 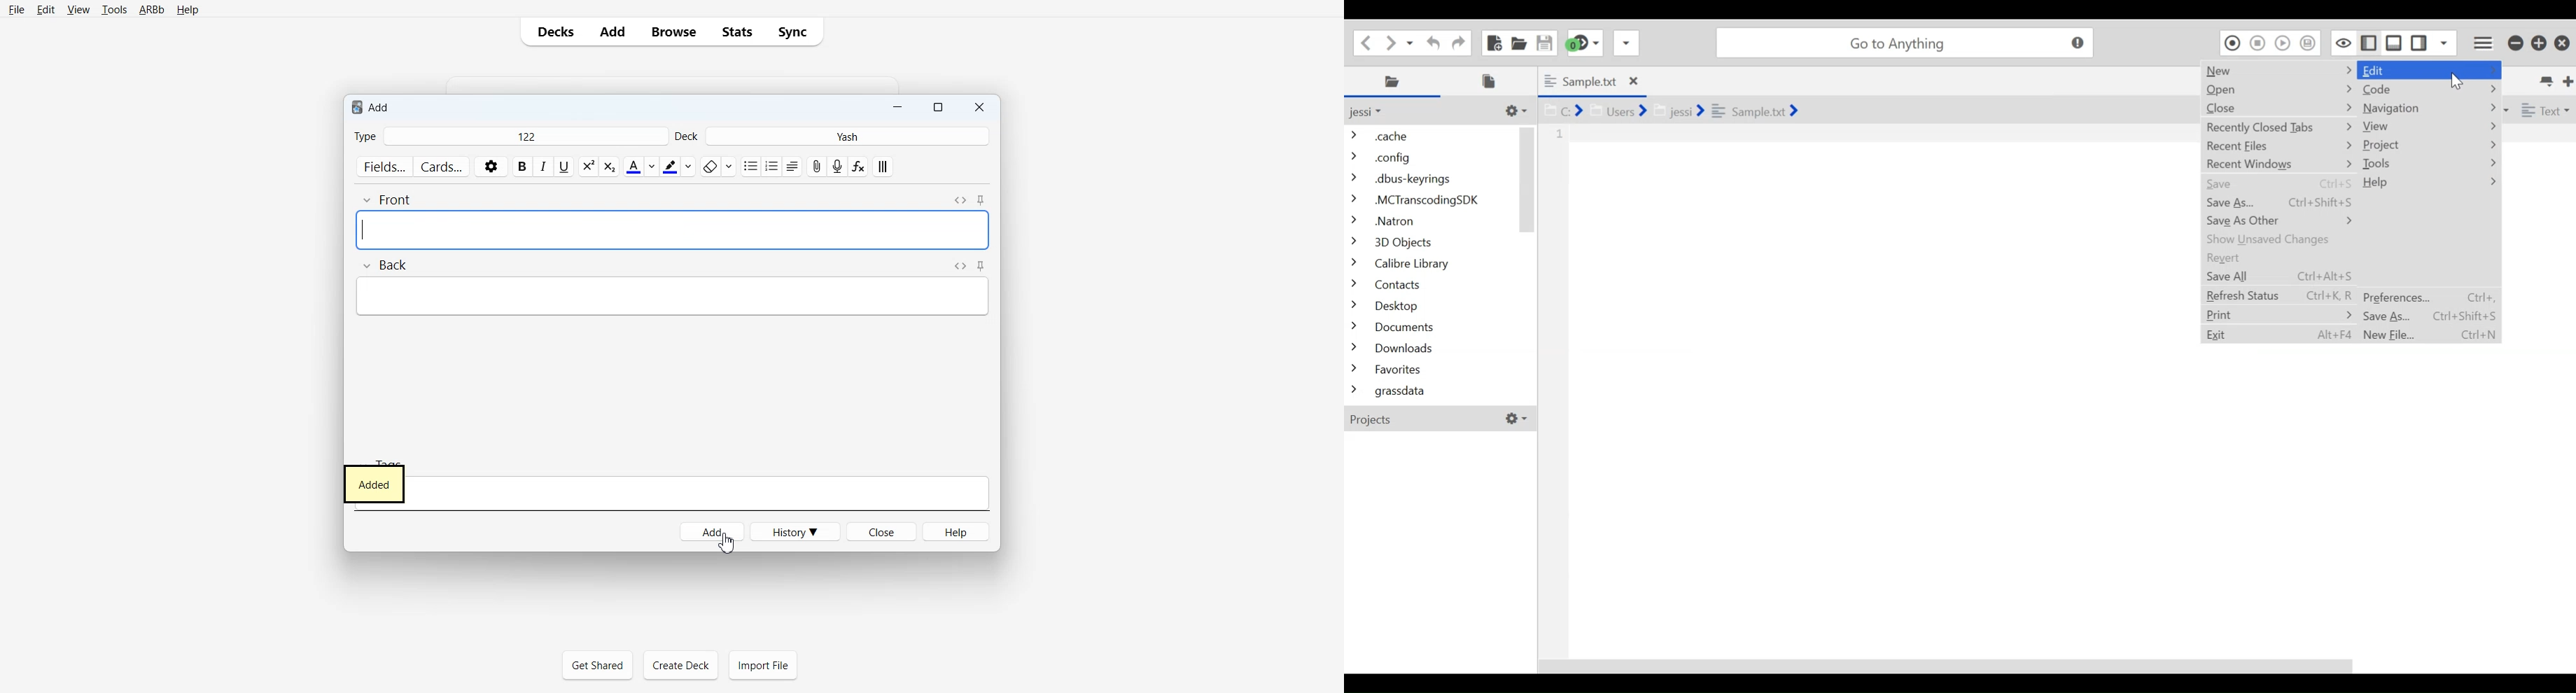 What do you see at coordinates (690, 134) in the screenshot?
I see `deck` at bounding box center [690, 134].